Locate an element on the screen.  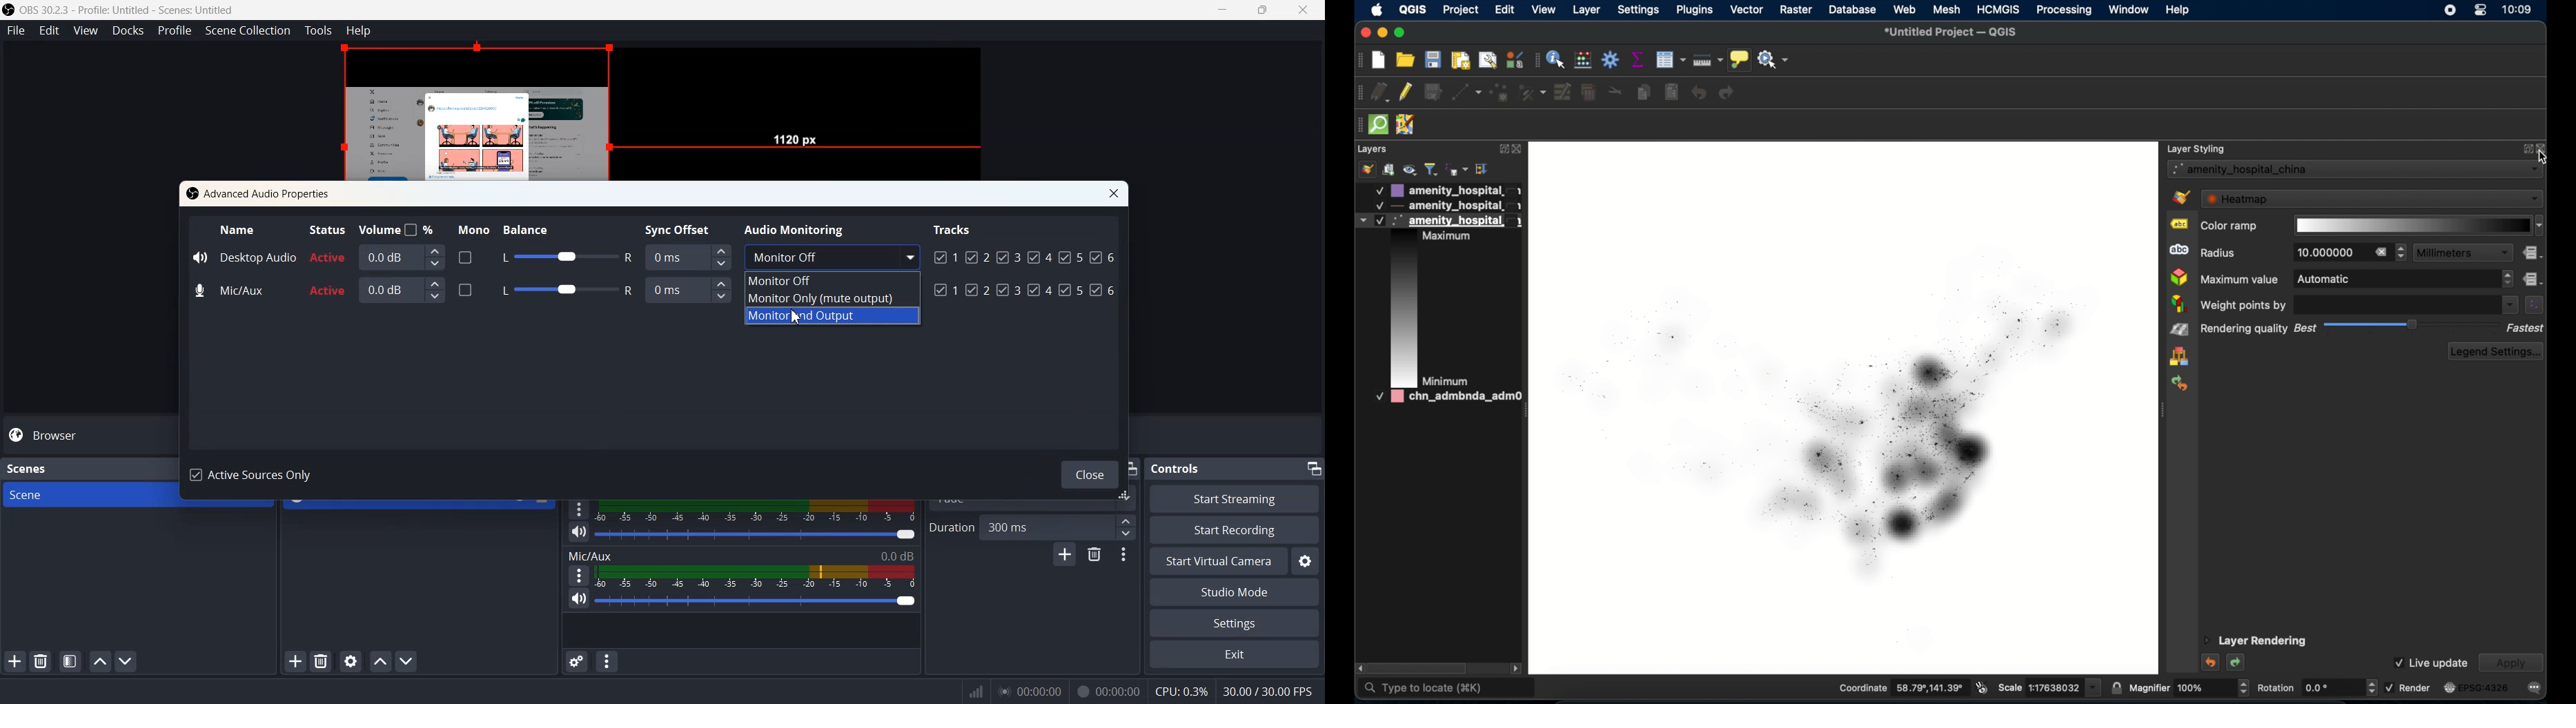
layers is located at coordinates (1373, 149).